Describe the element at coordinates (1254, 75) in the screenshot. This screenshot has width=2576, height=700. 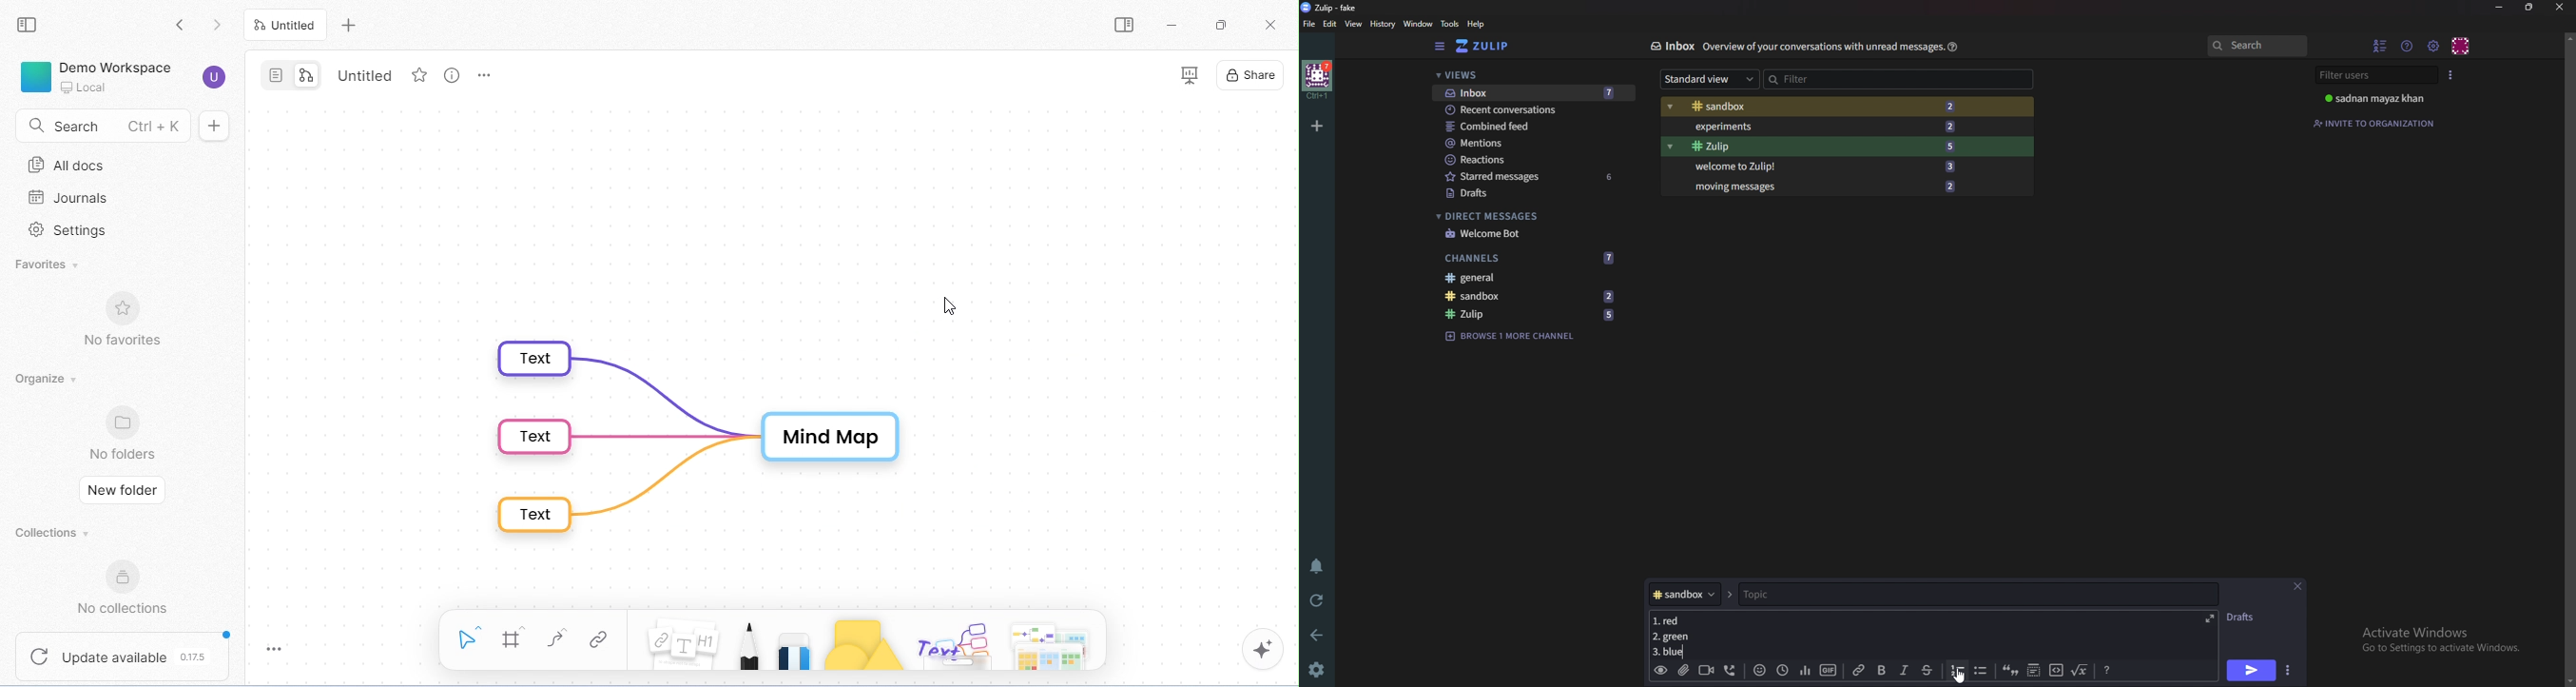
I see `share` at that location.